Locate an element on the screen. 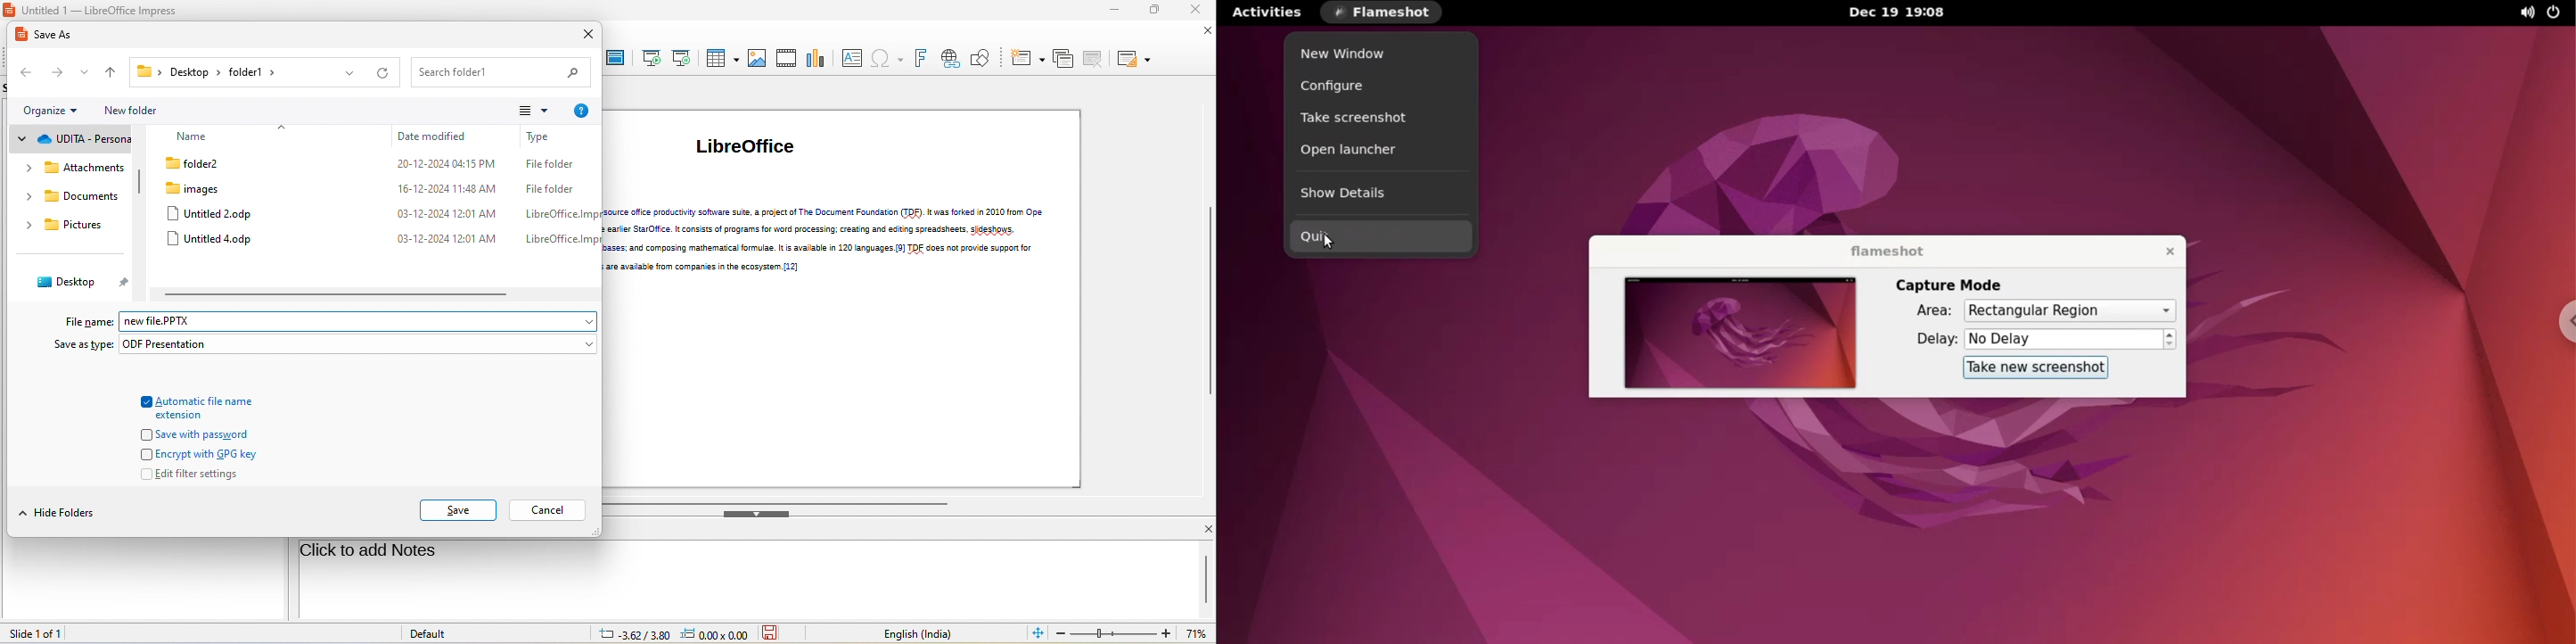 The height and width of the screenshot is (644, 2576). power settings options is located at coordinates (2560, 13).